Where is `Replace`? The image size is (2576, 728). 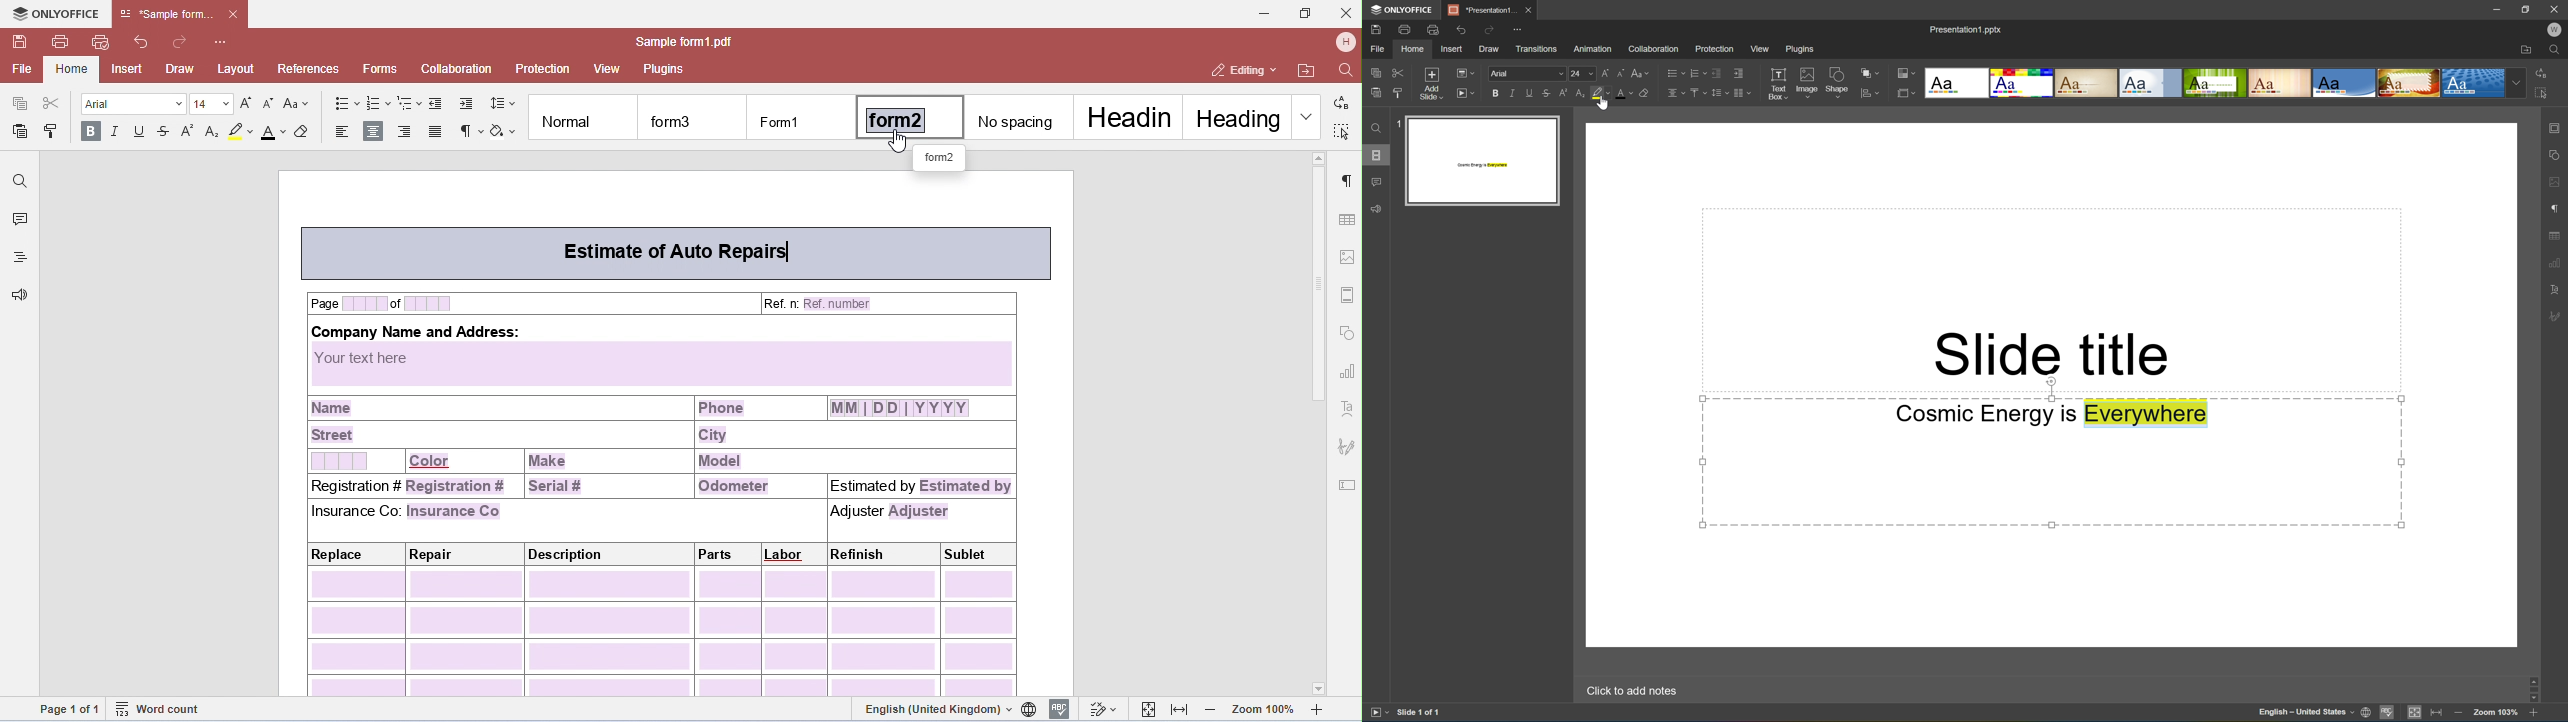
Replace is located at coordinates (2542, 73).